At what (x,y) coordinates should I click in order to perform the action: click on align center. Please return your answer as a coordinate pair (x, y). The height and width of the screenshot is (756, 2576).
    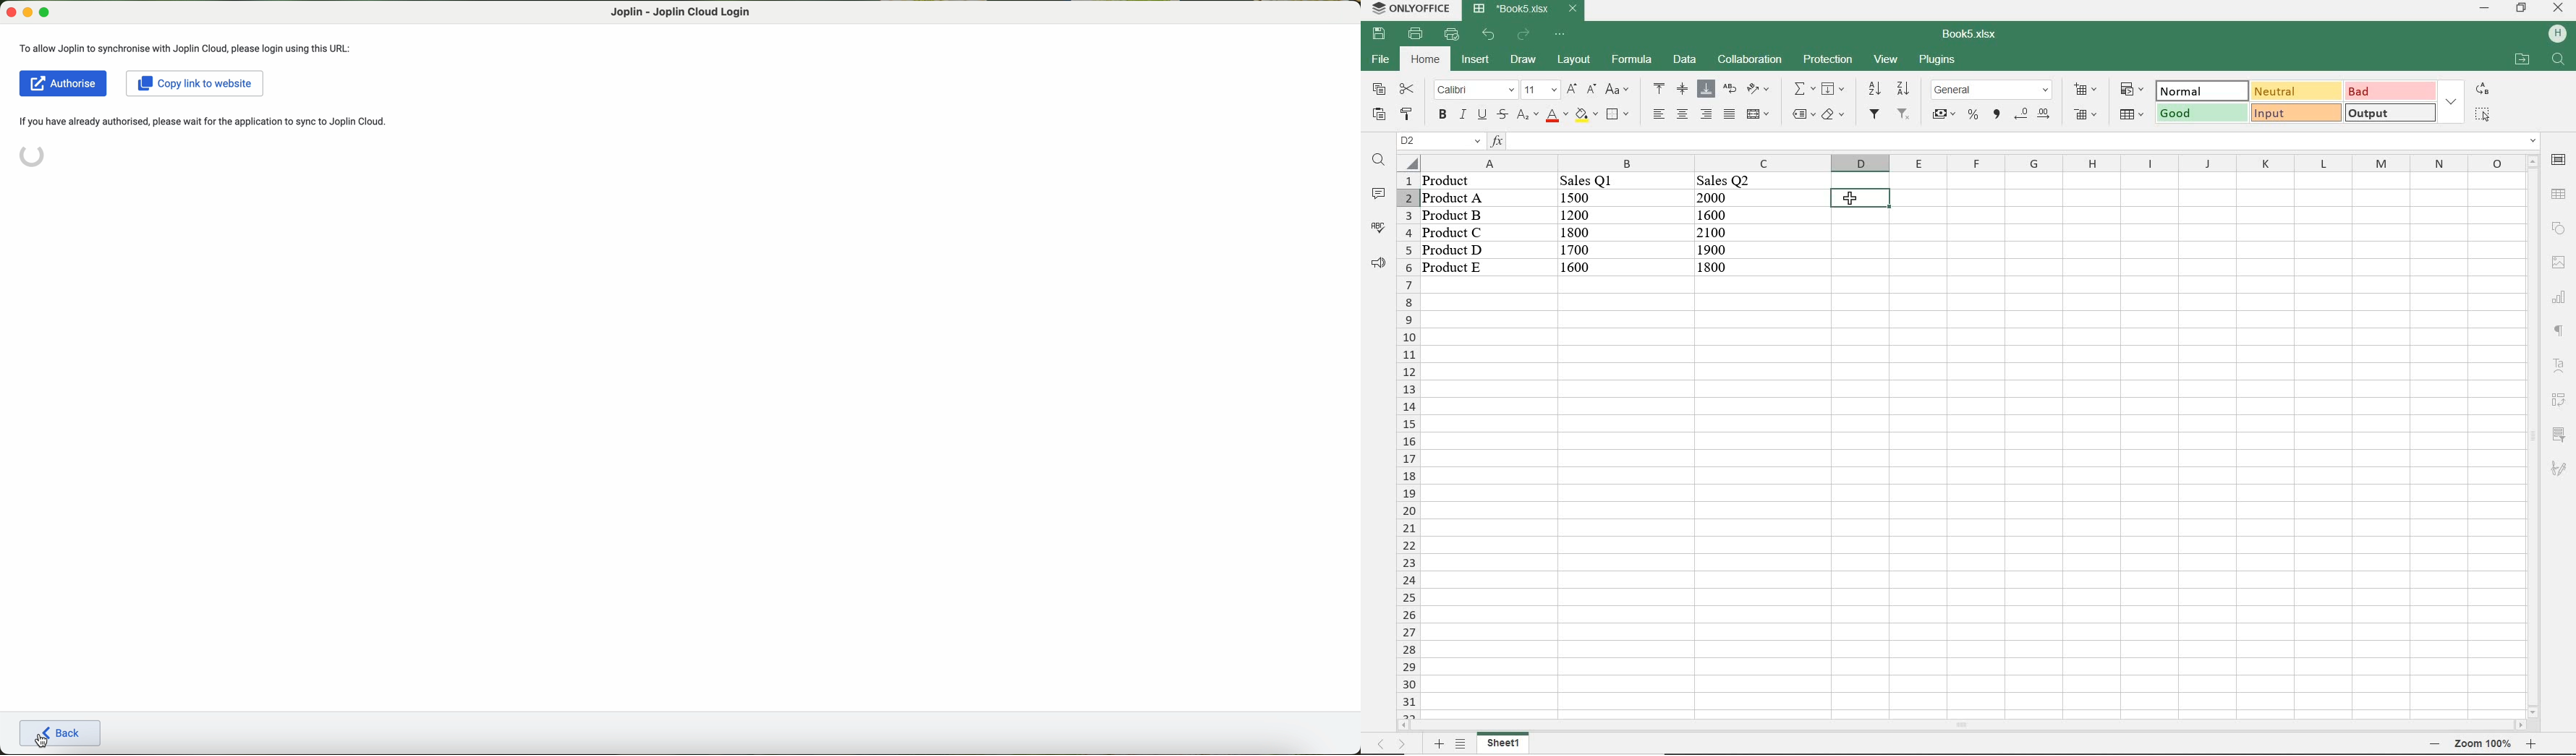
    Looking at the image, I should click on (1682, 114).